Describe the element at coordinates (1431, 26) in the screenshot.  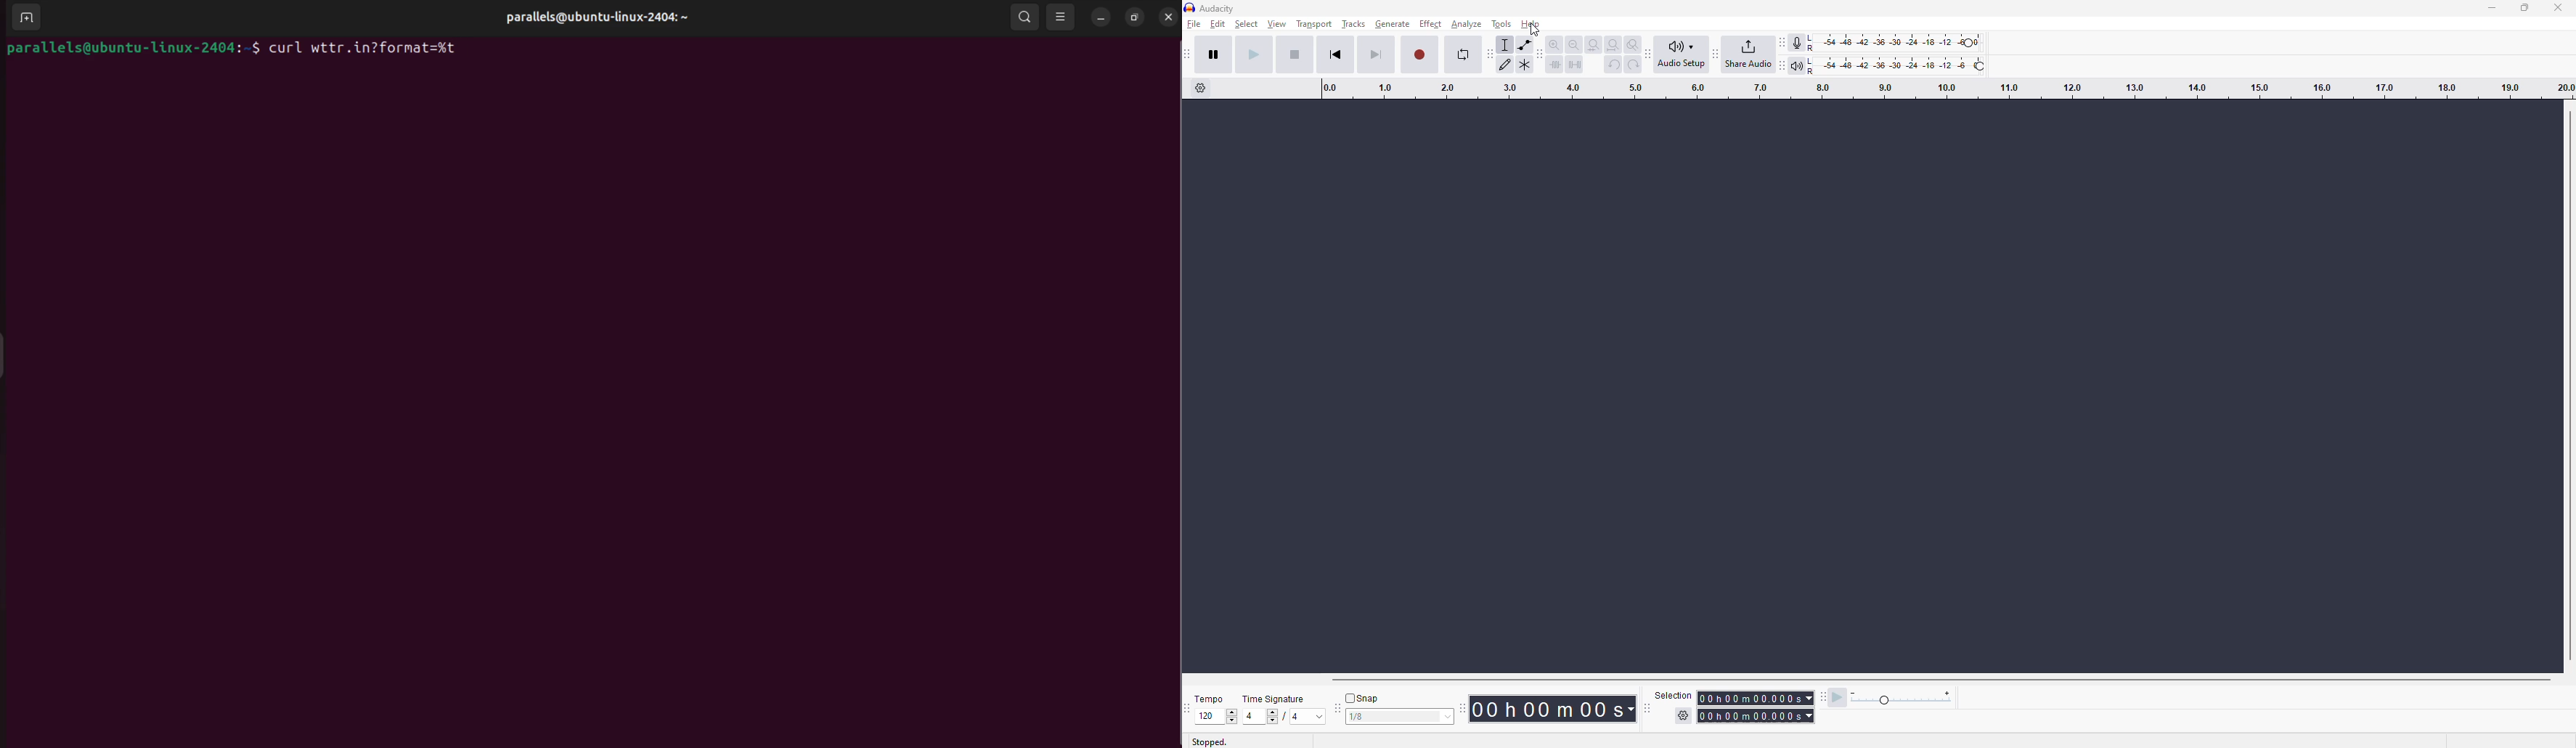
I see `effect` at that location.